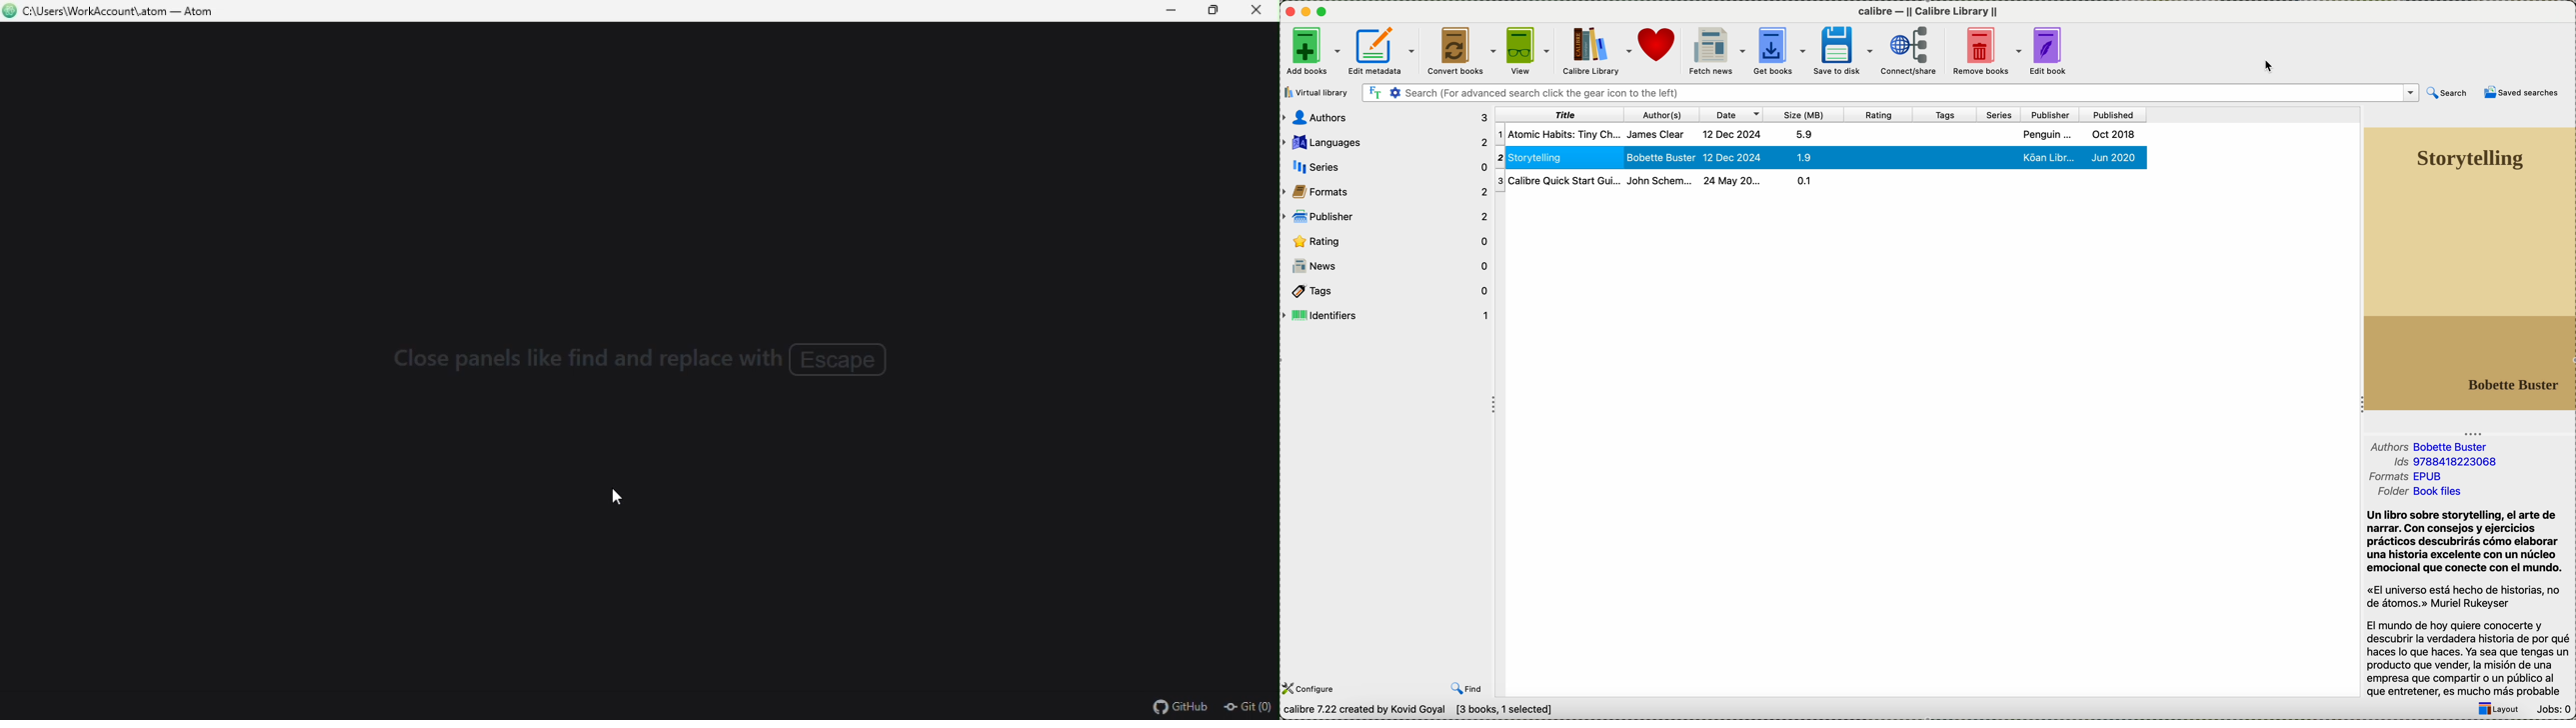  I want to click on languages, so click(1387, 141).